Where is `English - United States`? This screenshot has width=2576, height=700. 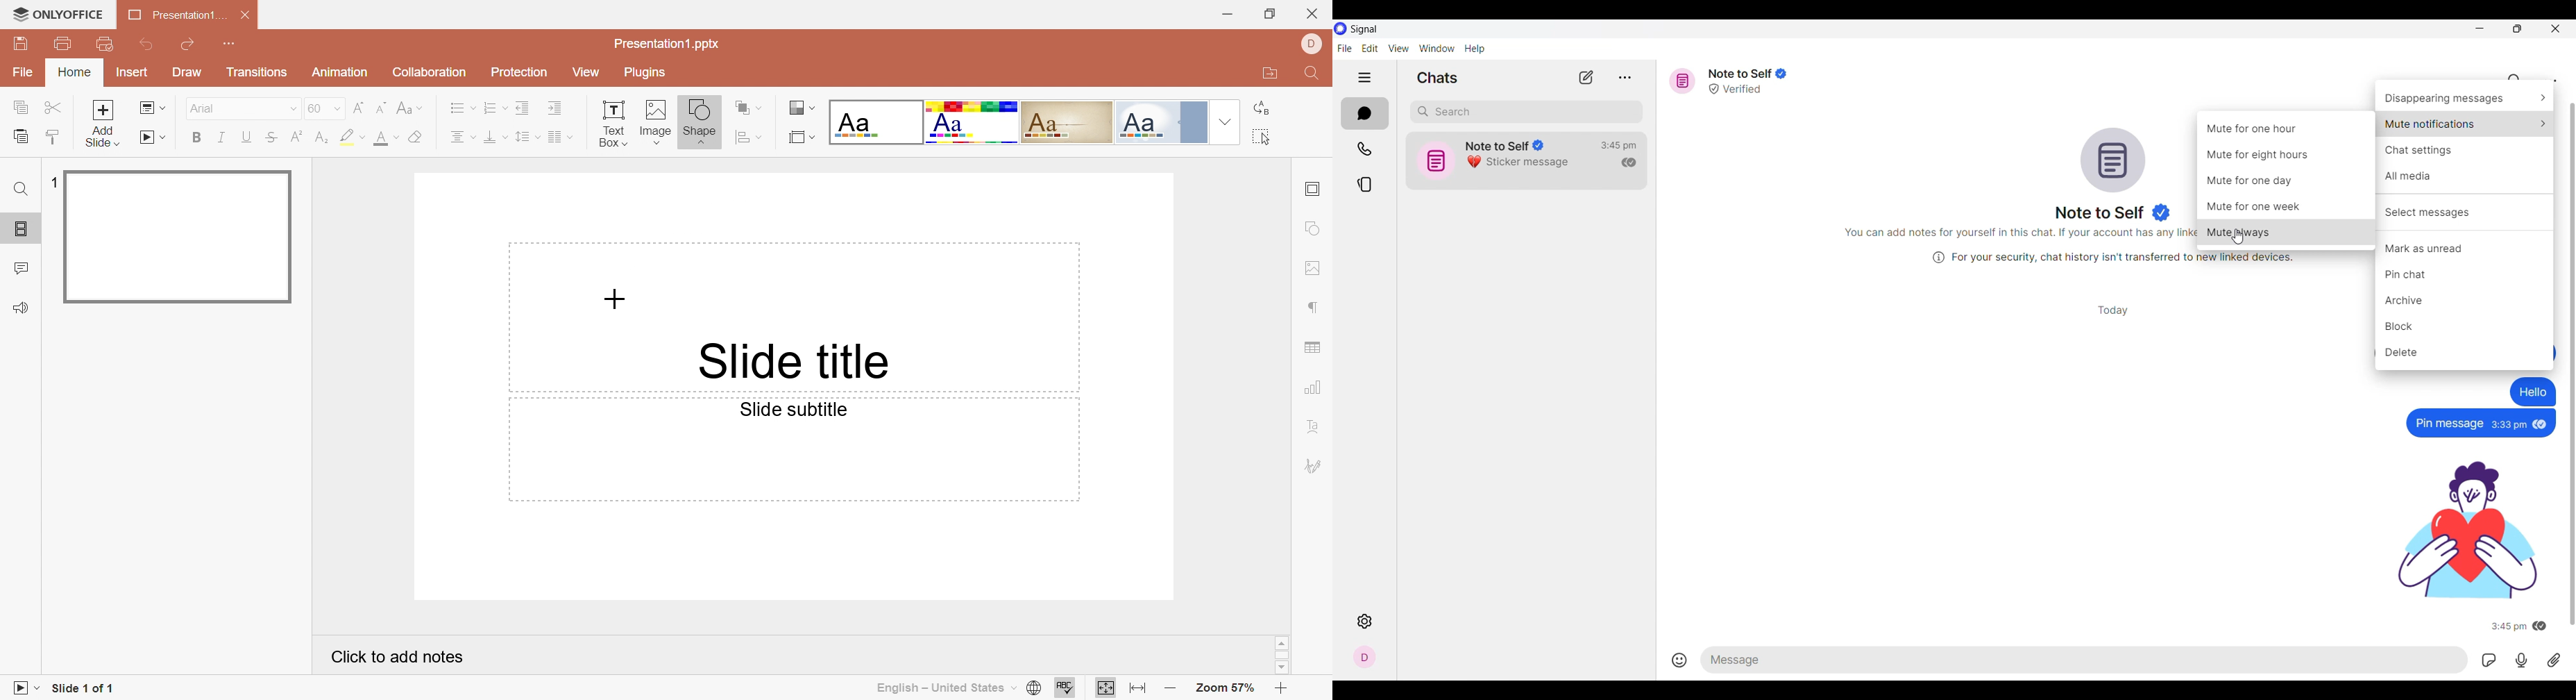 English - United States is located at coordinates (941, 690).